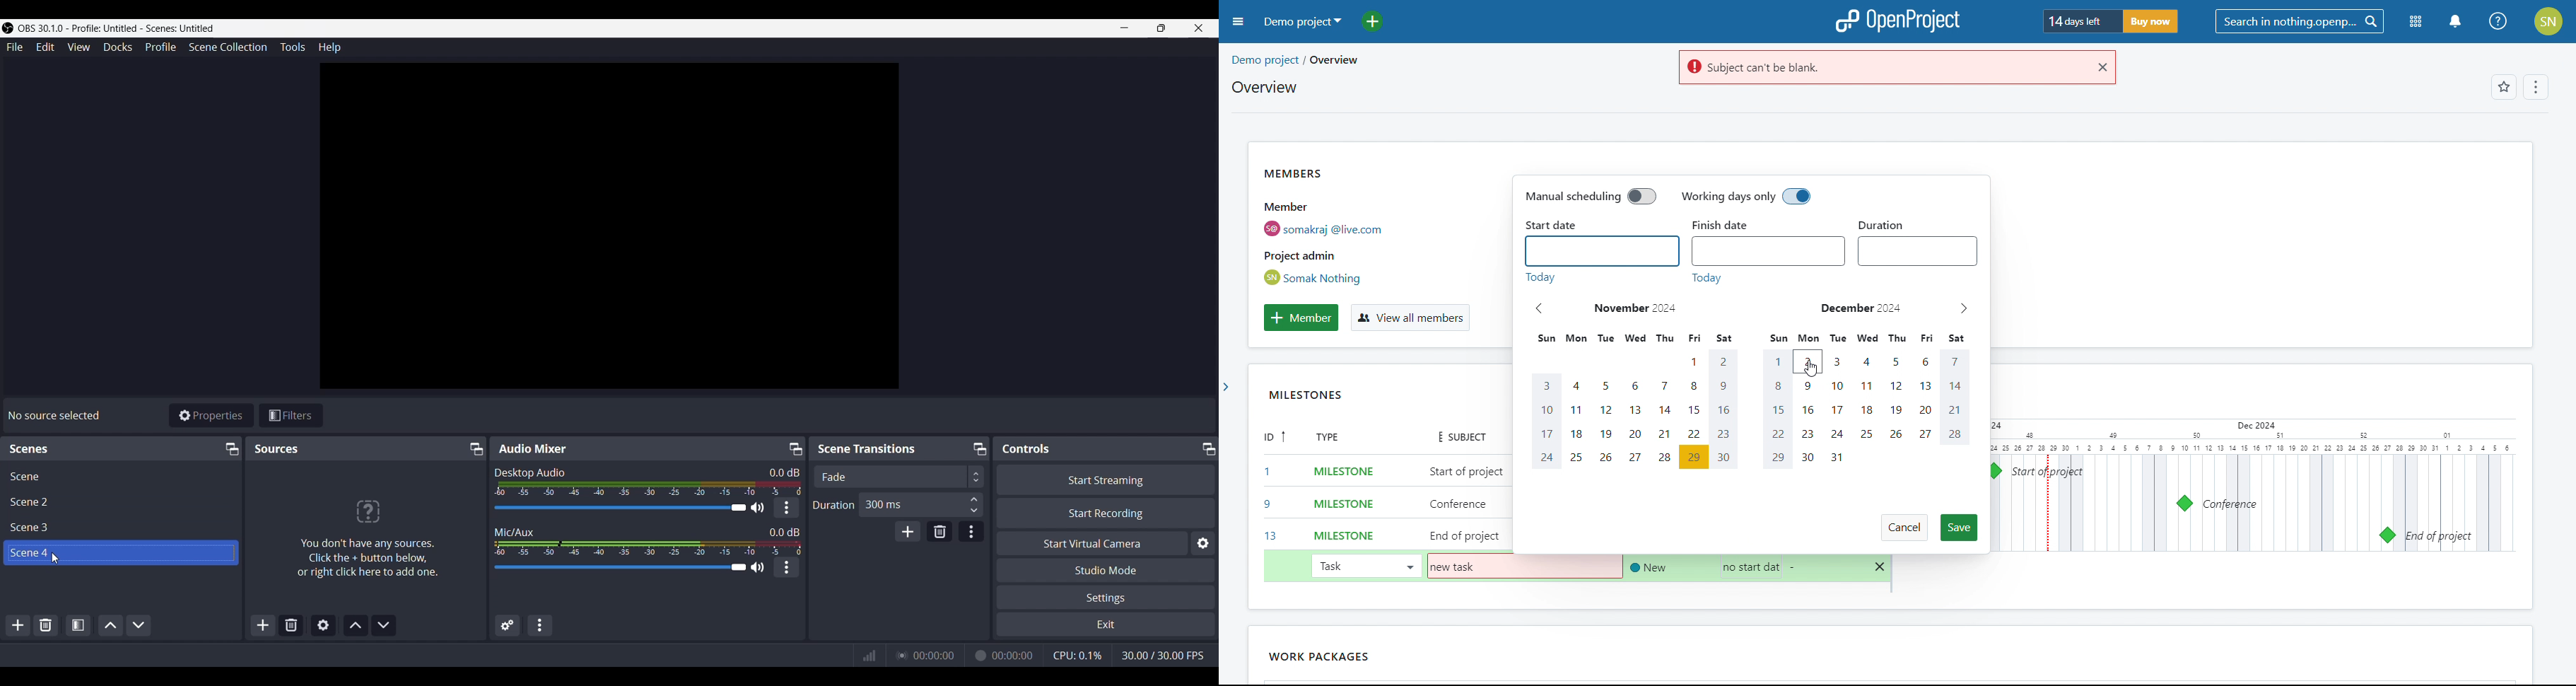  Describe the element at coordinates (978, 448) in the screenshot. I see ` Undock/Pop-out icon` at that location.